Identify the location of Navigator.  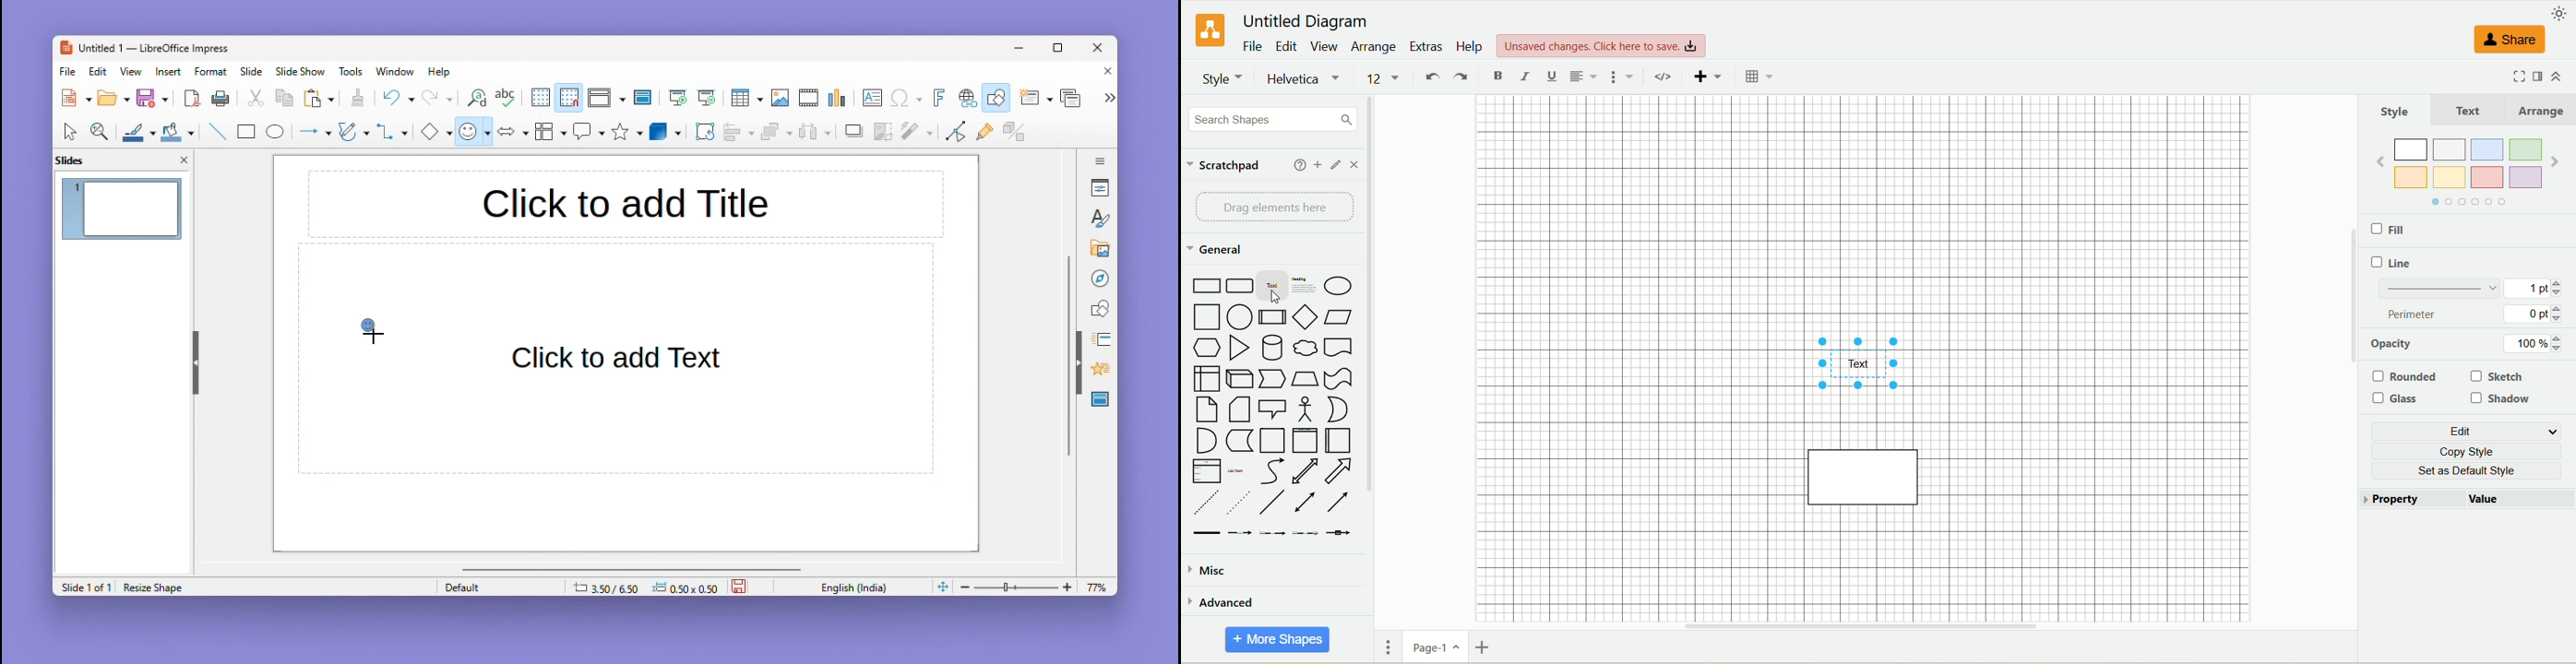
(1100, 277).